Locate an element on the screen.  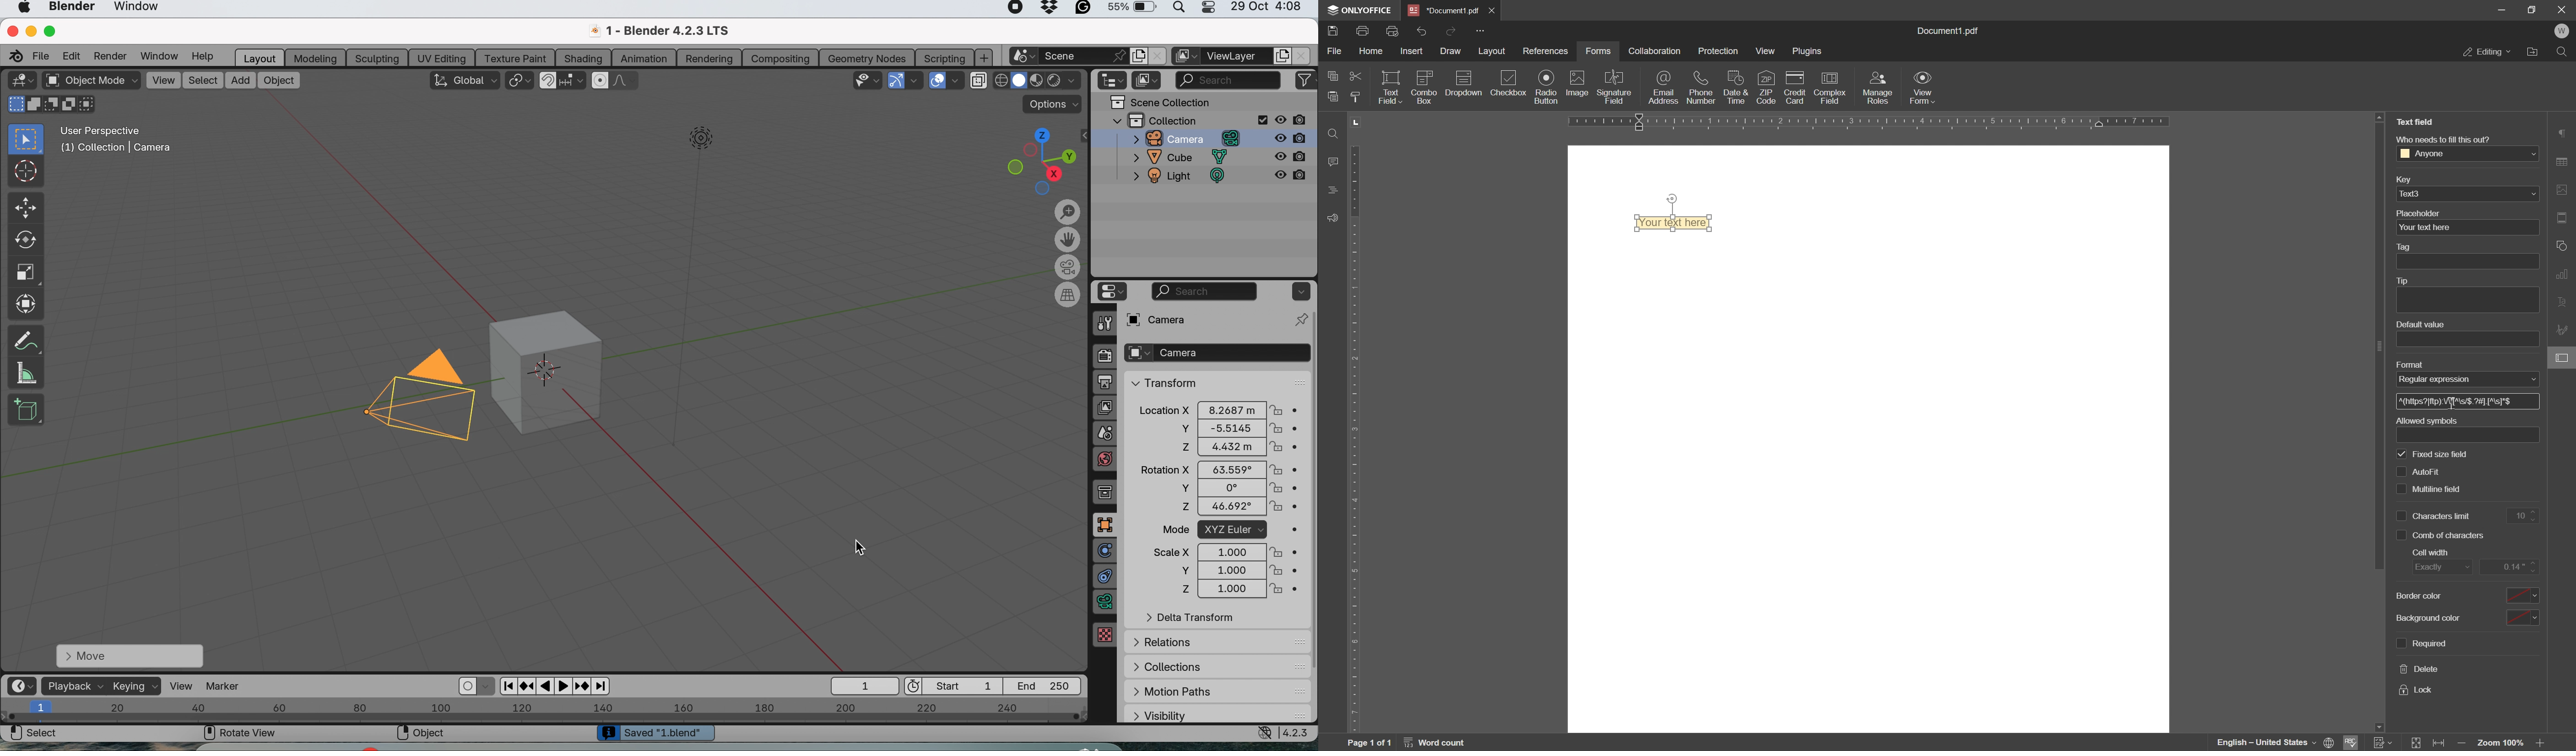
spell checking is located at coordinates (2353, 743).